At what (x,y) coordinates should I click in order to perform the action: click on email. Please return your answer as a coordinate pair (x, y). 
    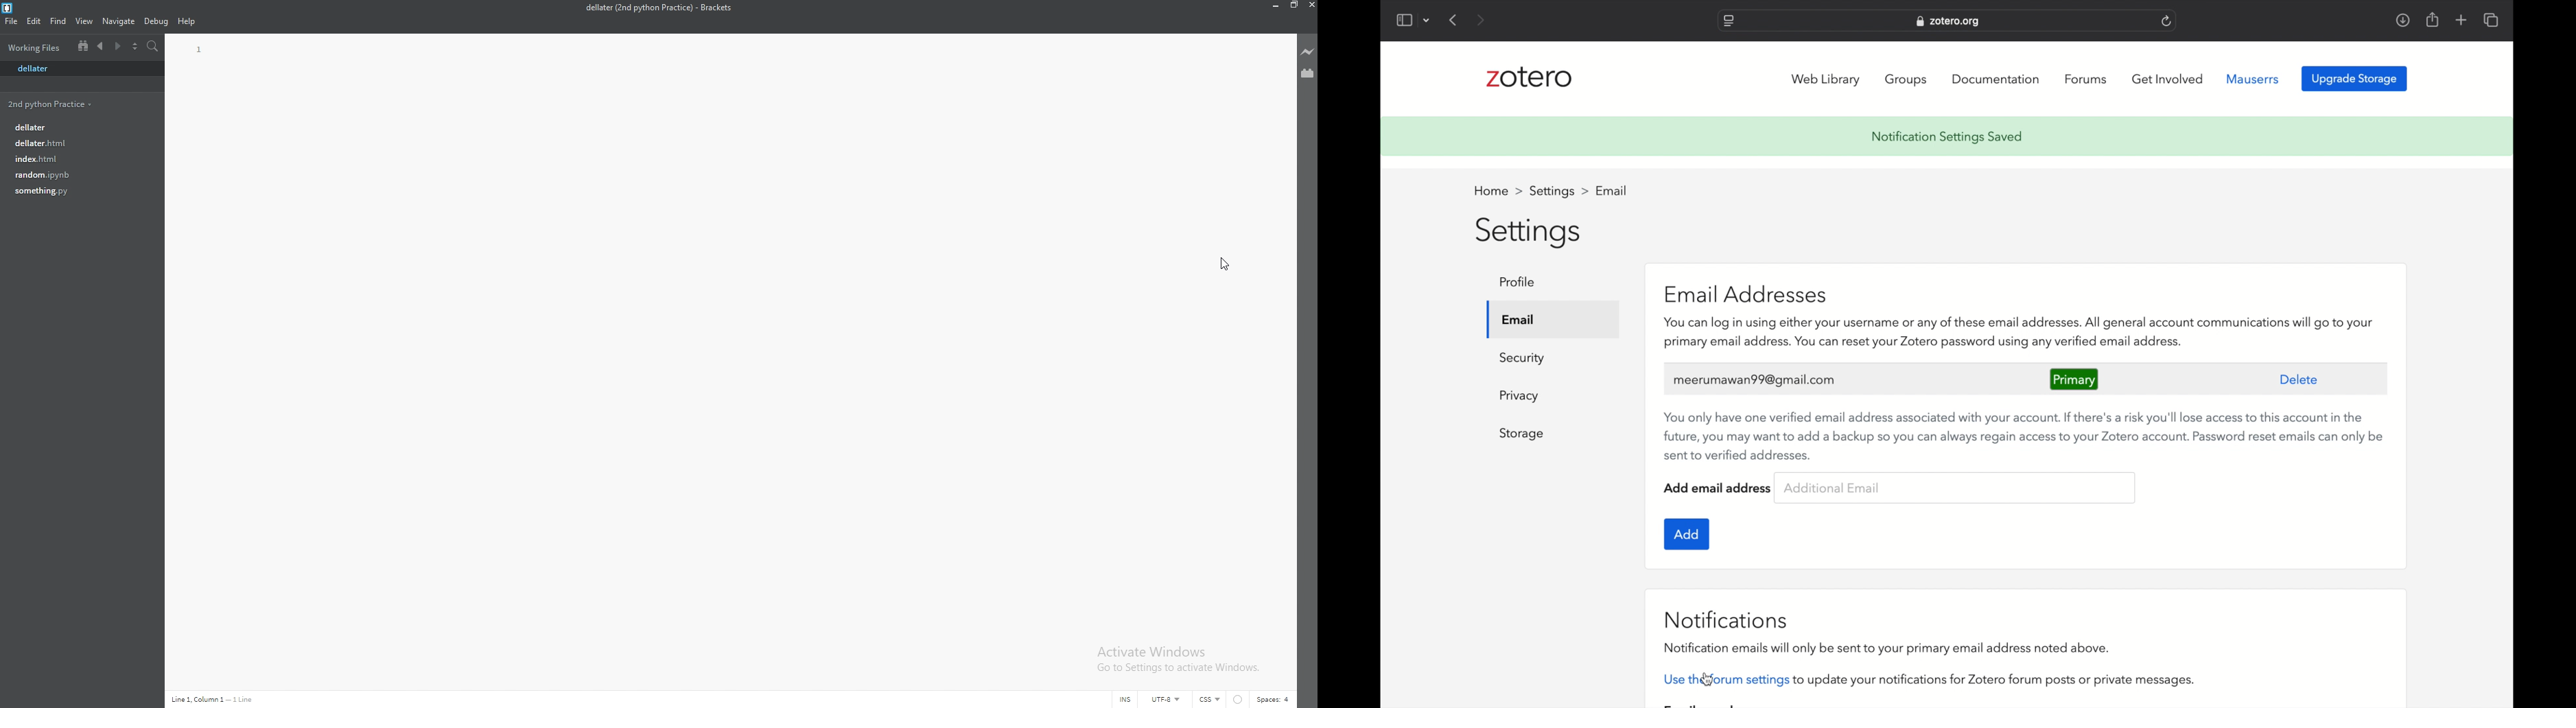
    Looking at the image, I should click on (1519, 321).